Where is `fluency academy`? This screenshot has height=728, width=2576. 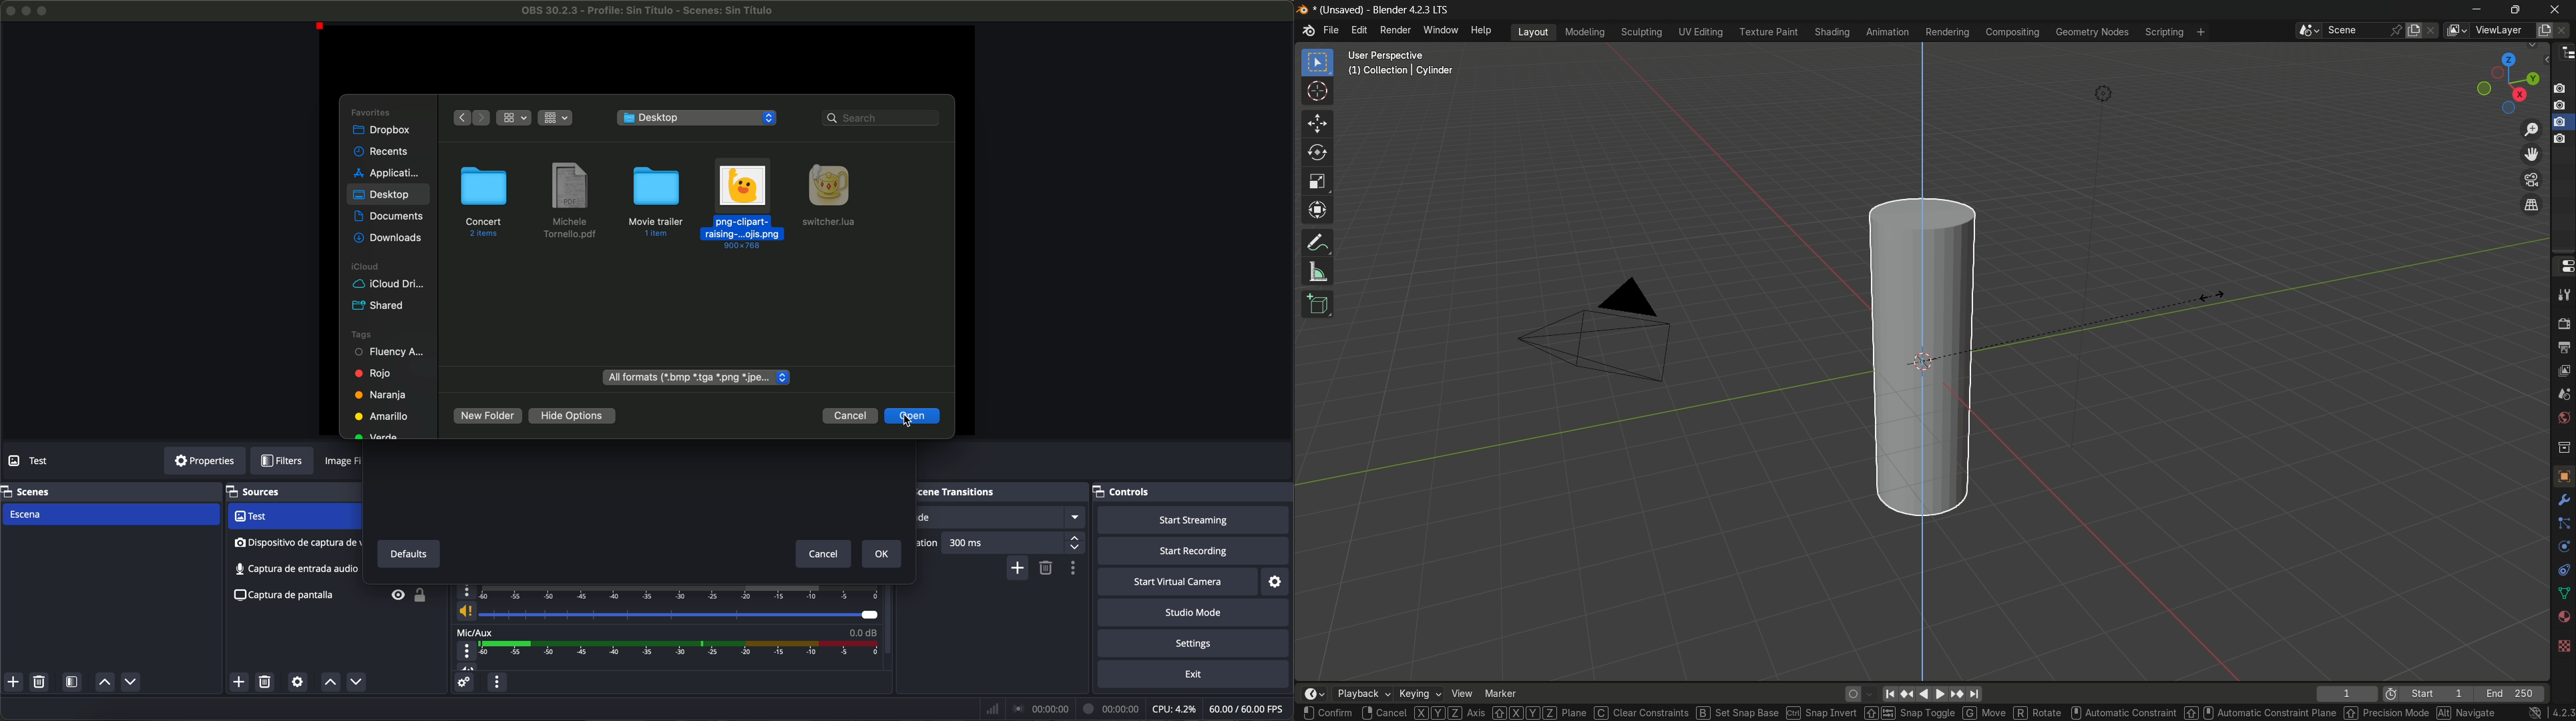
fluency academy is located at coordinates (390, 352).